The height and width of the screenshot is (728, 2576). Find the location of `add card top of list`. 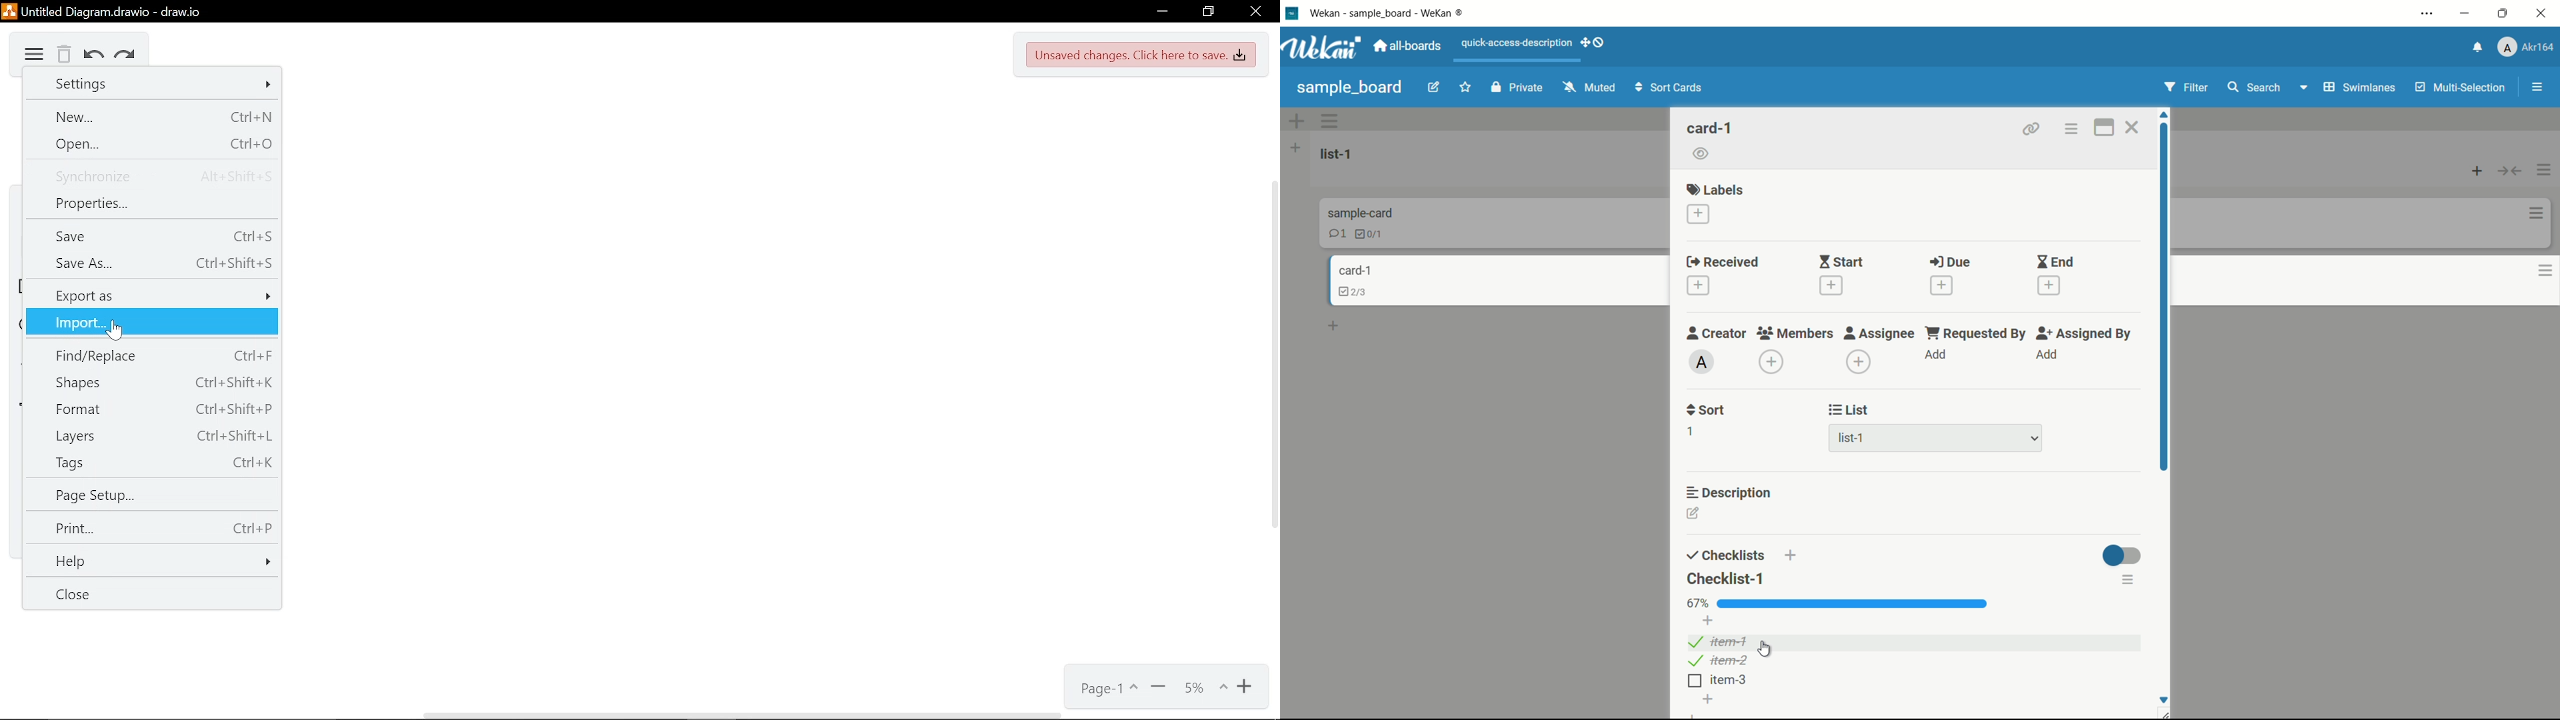

add card top of list is located at coordinates (2474, 170).